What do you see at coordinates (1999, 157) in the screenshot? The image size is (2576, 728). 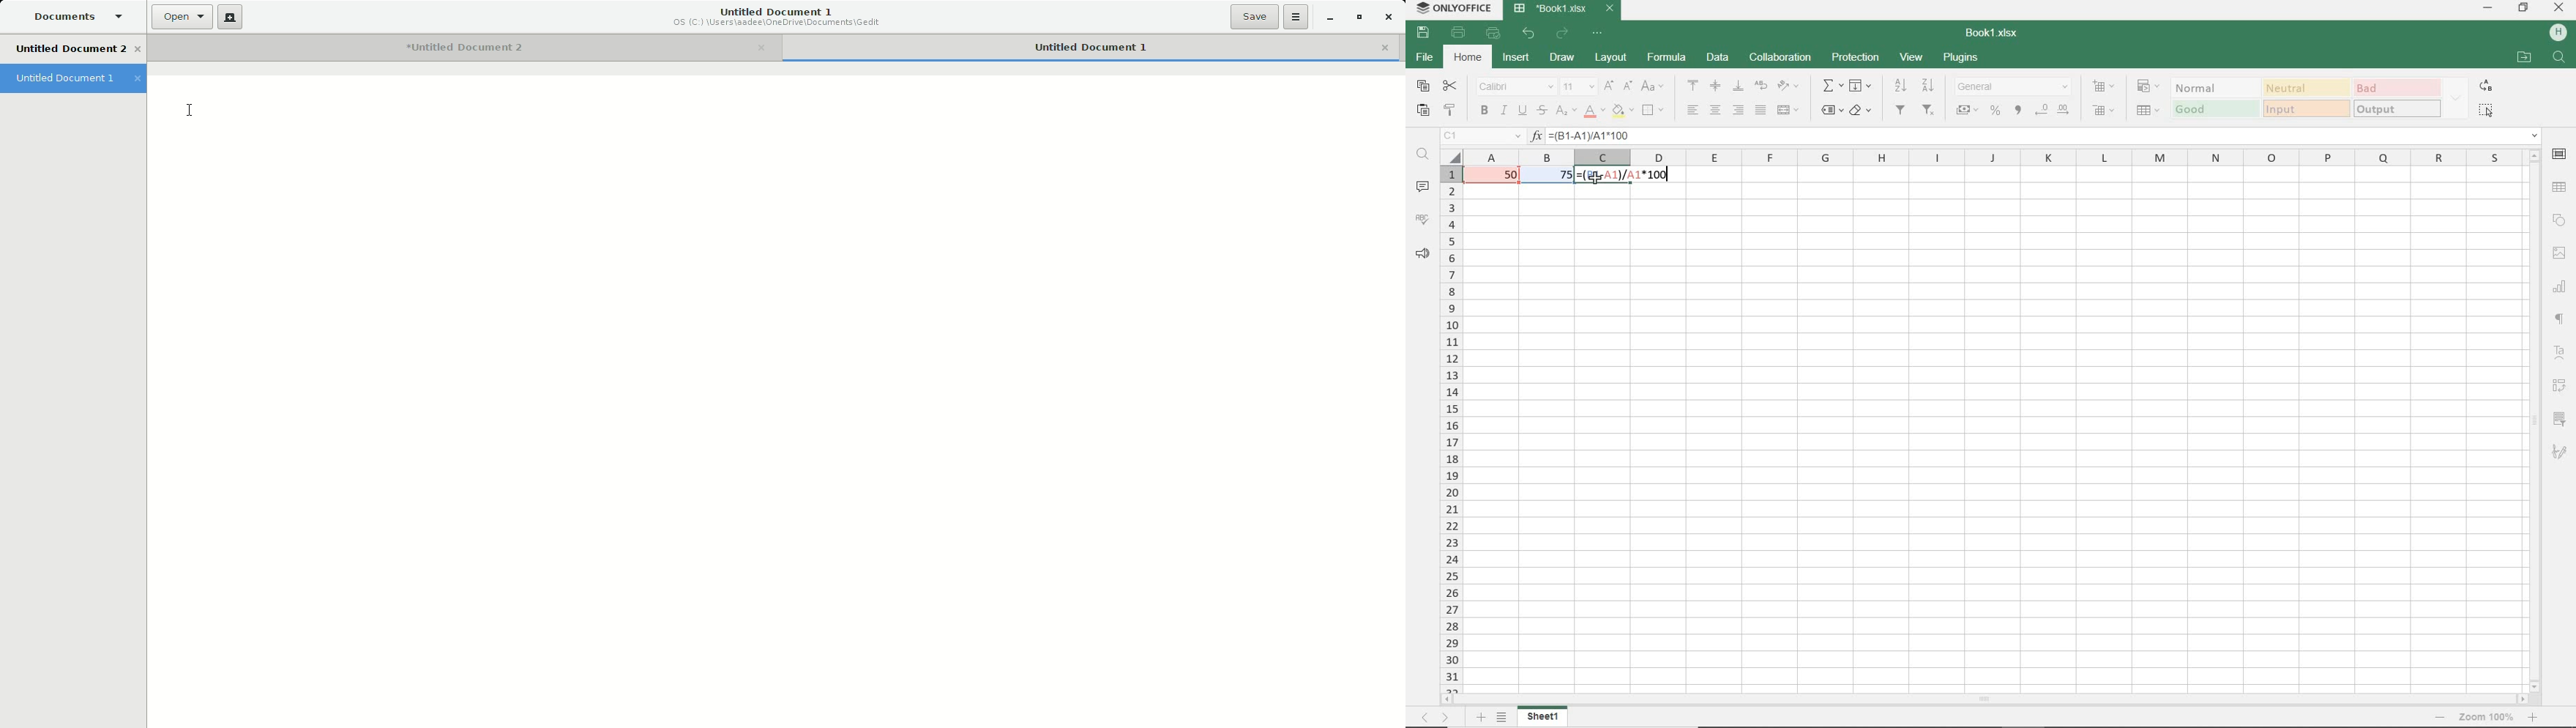 I see `column` at bounding box center [1999, 157].